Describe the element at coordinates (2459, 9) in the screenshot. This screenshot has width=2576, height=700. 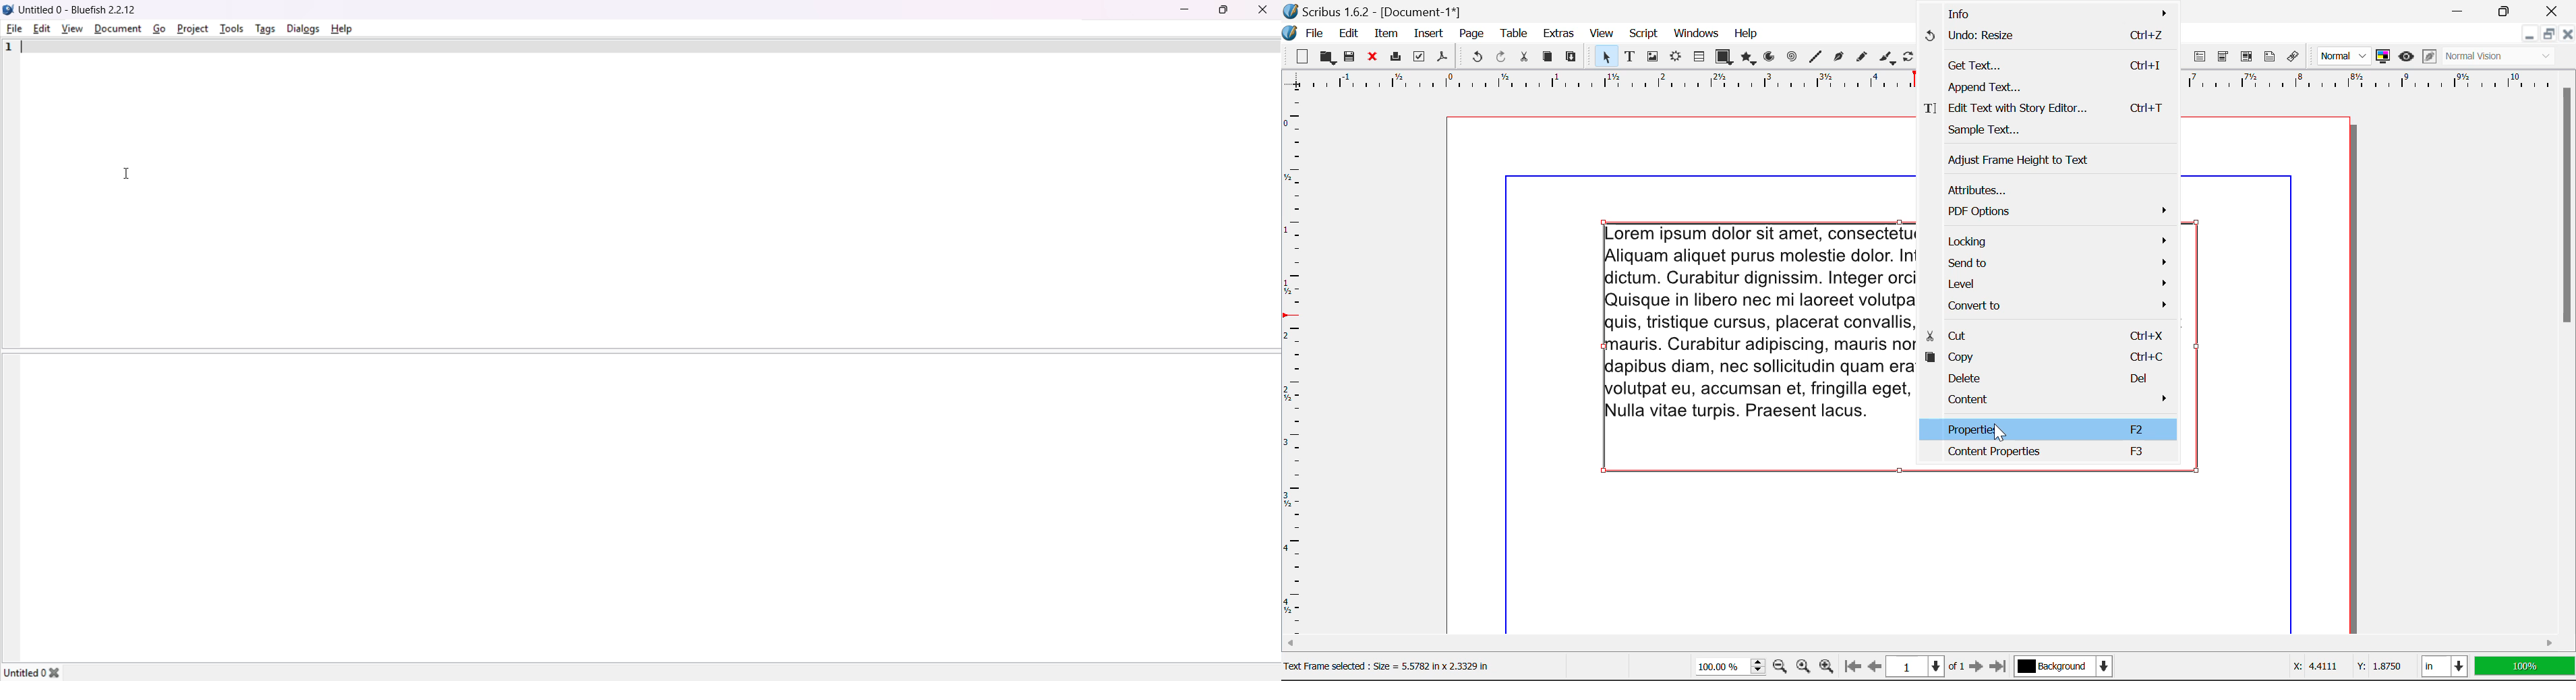
I see `Restore Down` at that location.